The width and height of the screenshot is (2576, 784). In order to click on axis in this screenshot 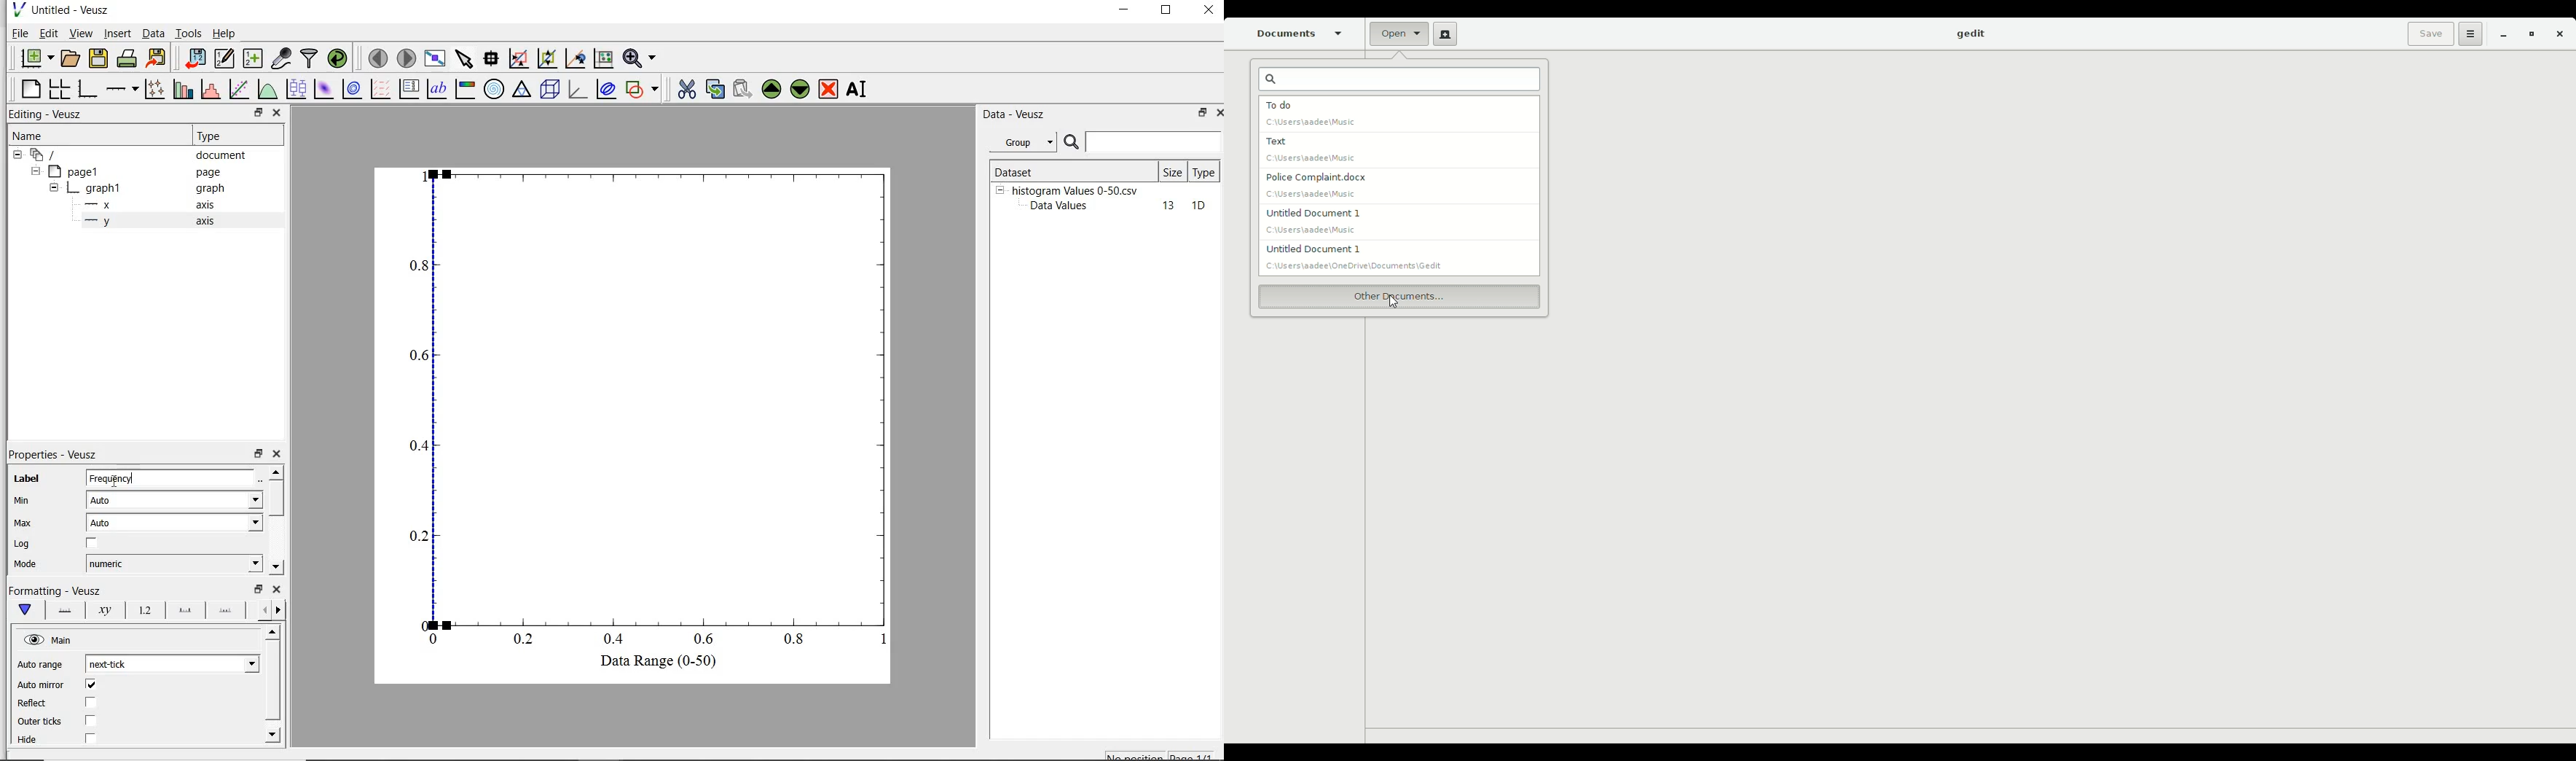, I will do `click(210, 222)`.